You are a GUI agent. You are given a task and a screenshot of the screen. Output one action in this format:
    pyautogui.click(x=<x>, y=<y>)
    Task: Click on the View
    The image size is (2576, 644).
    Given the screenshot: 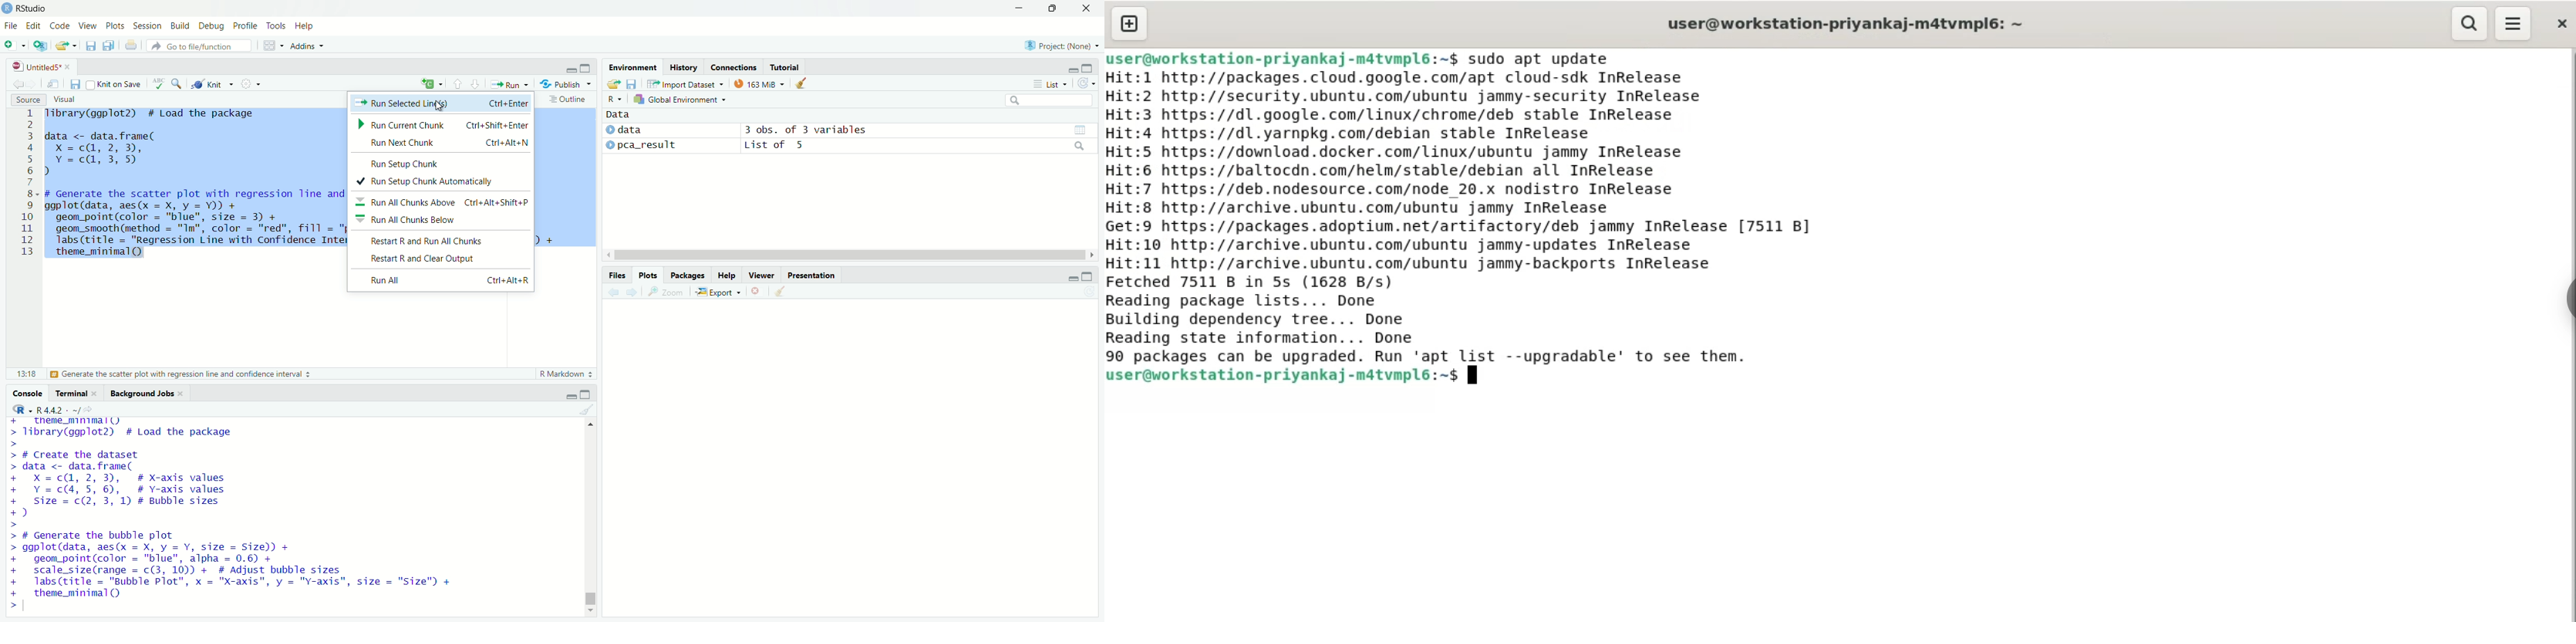 What is the action you would take?
    pyautogui.click(x=87, y=26)
    